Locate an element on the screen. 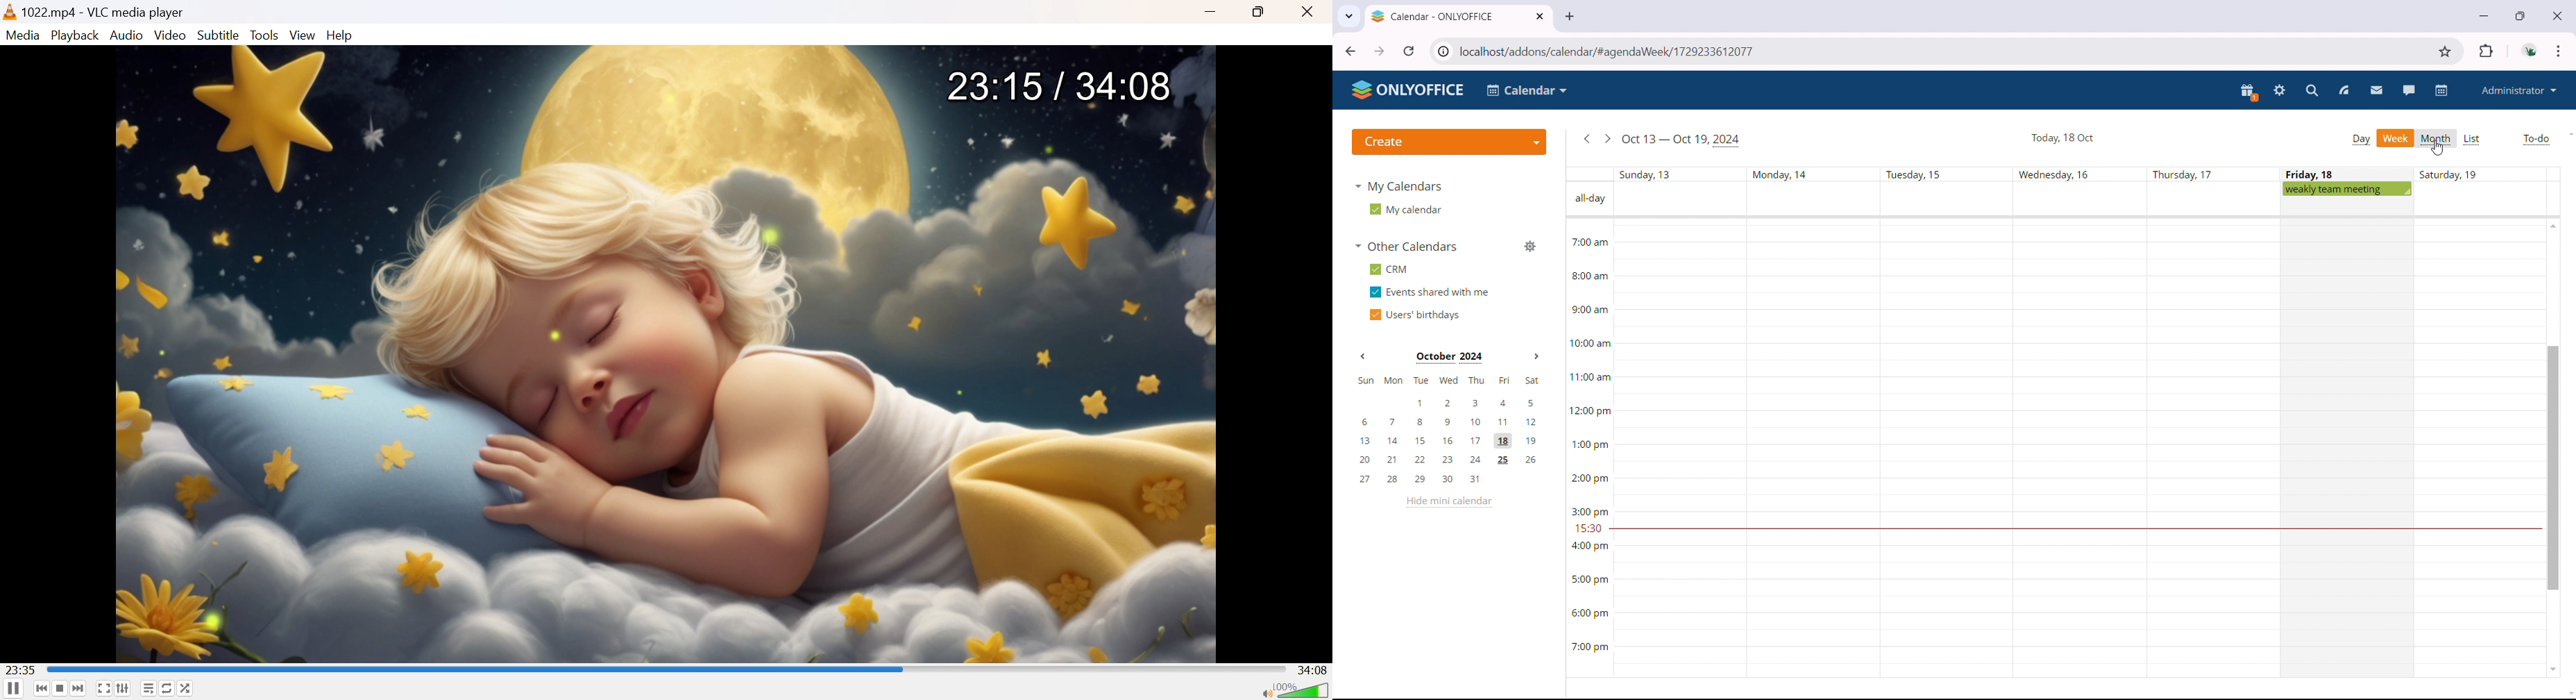 The image size is (2576, 700). to-do is located at coordinates (2536, 139).